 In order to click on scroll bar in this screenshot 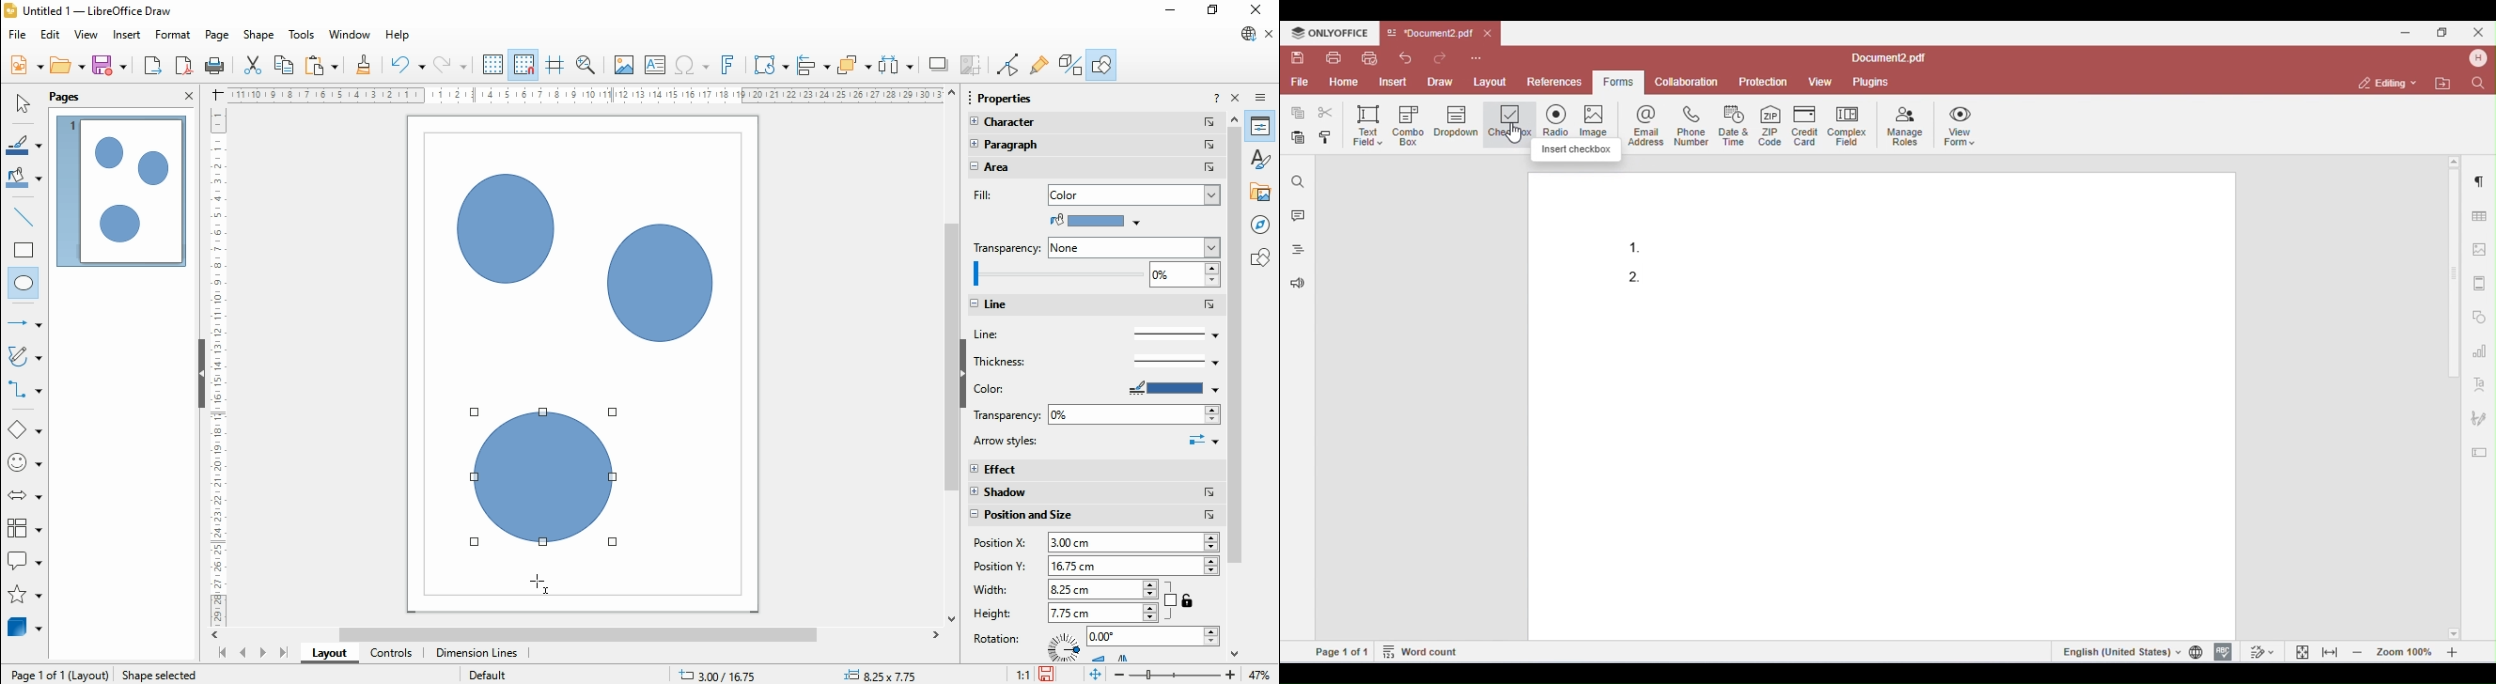, I will do `click(583, 634)`.